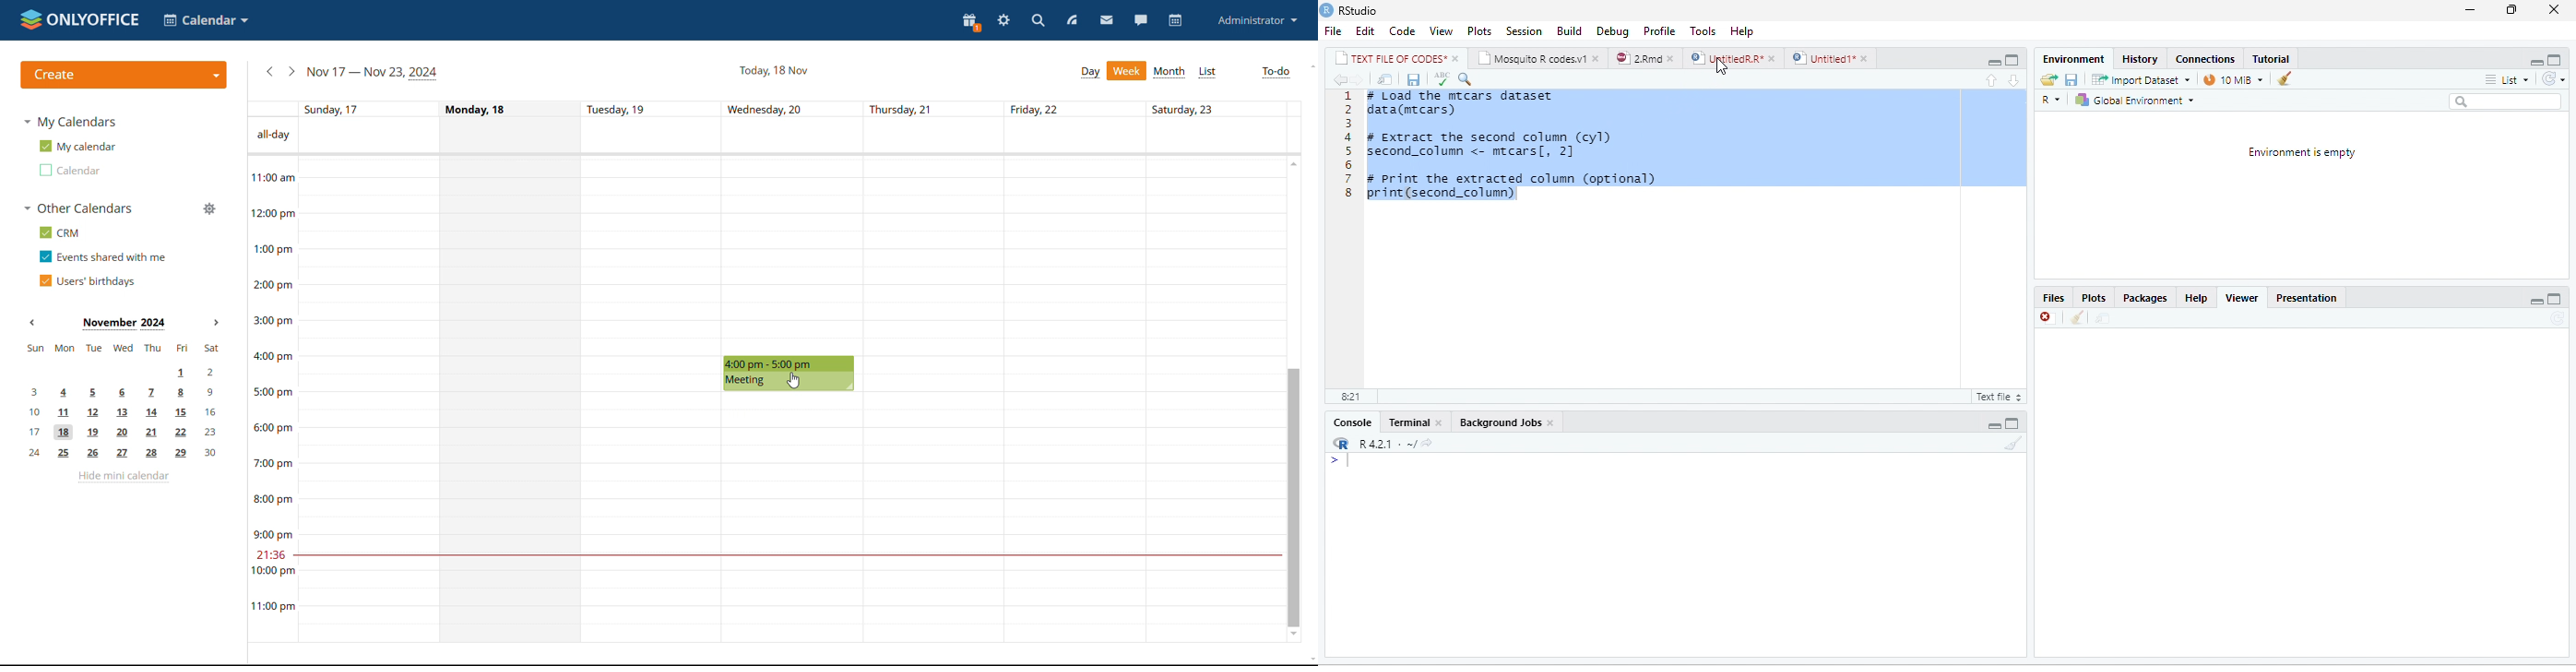  Describe the element at coordinates (1468, 78) in the screenshot. I see `serach` at that location.